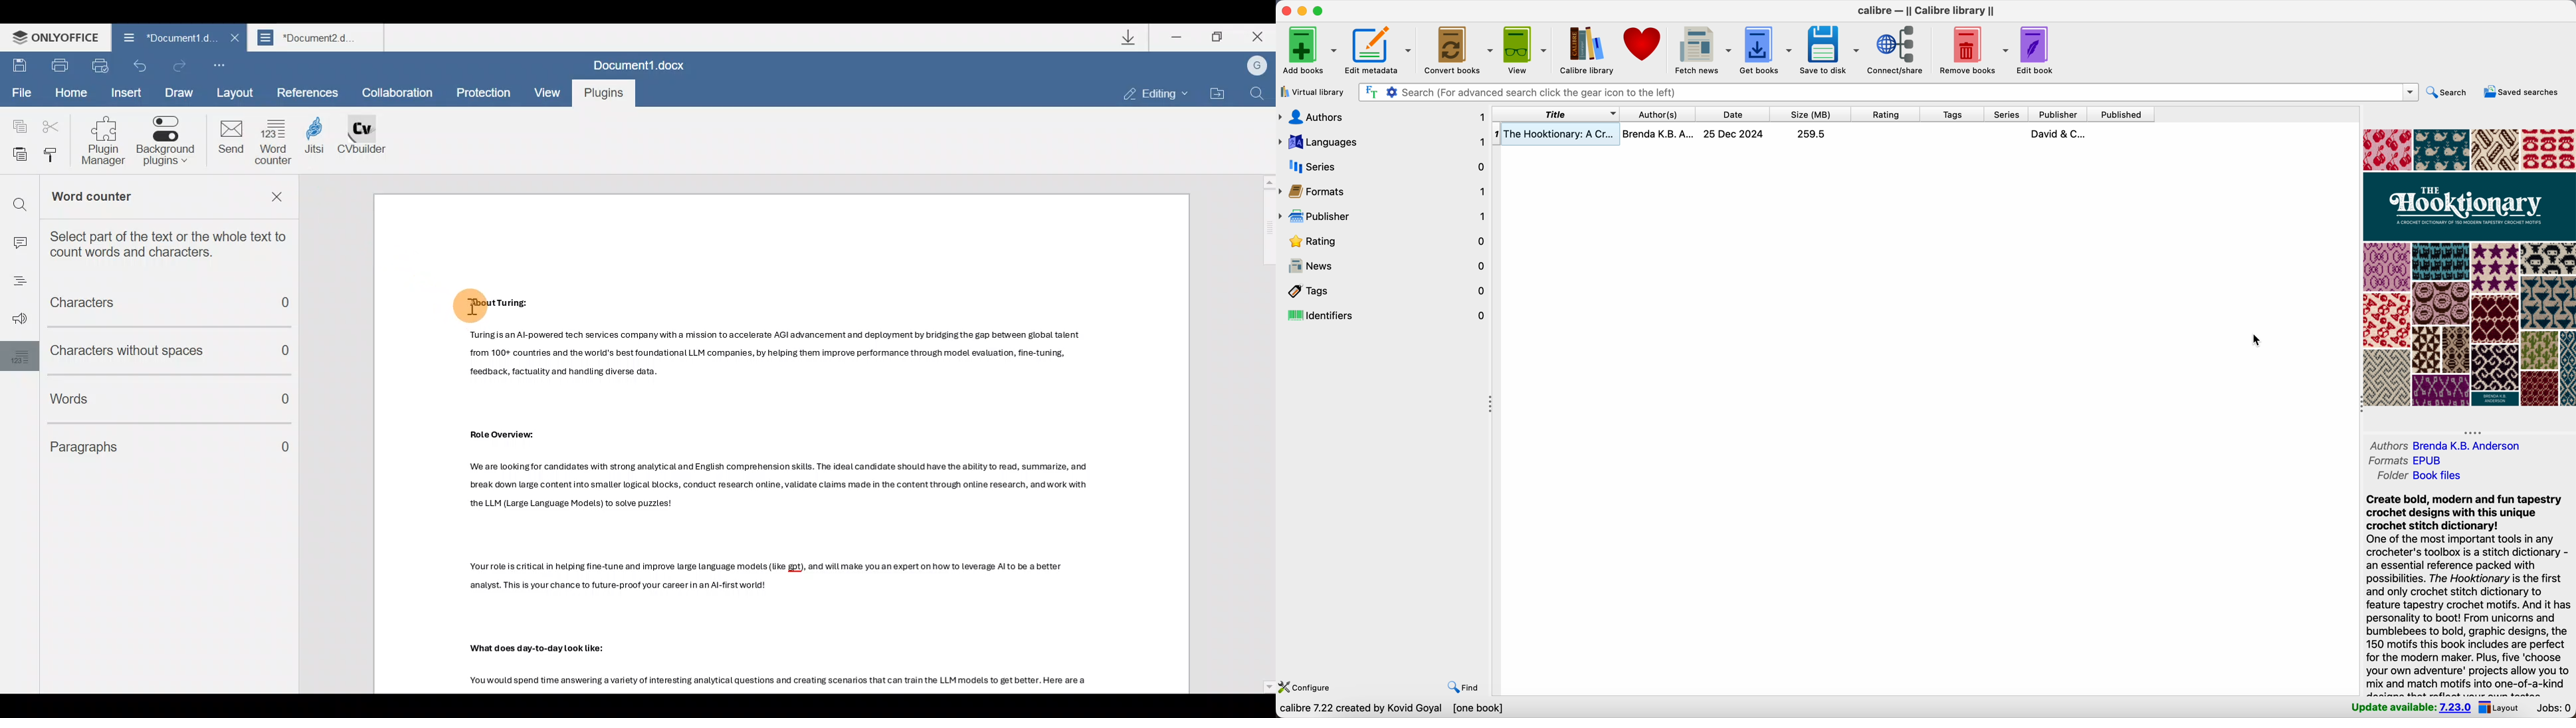  What do you see at coordinates (2410, 462) in the screenshot?
I see `formats` at bounding box center [2410, 462].